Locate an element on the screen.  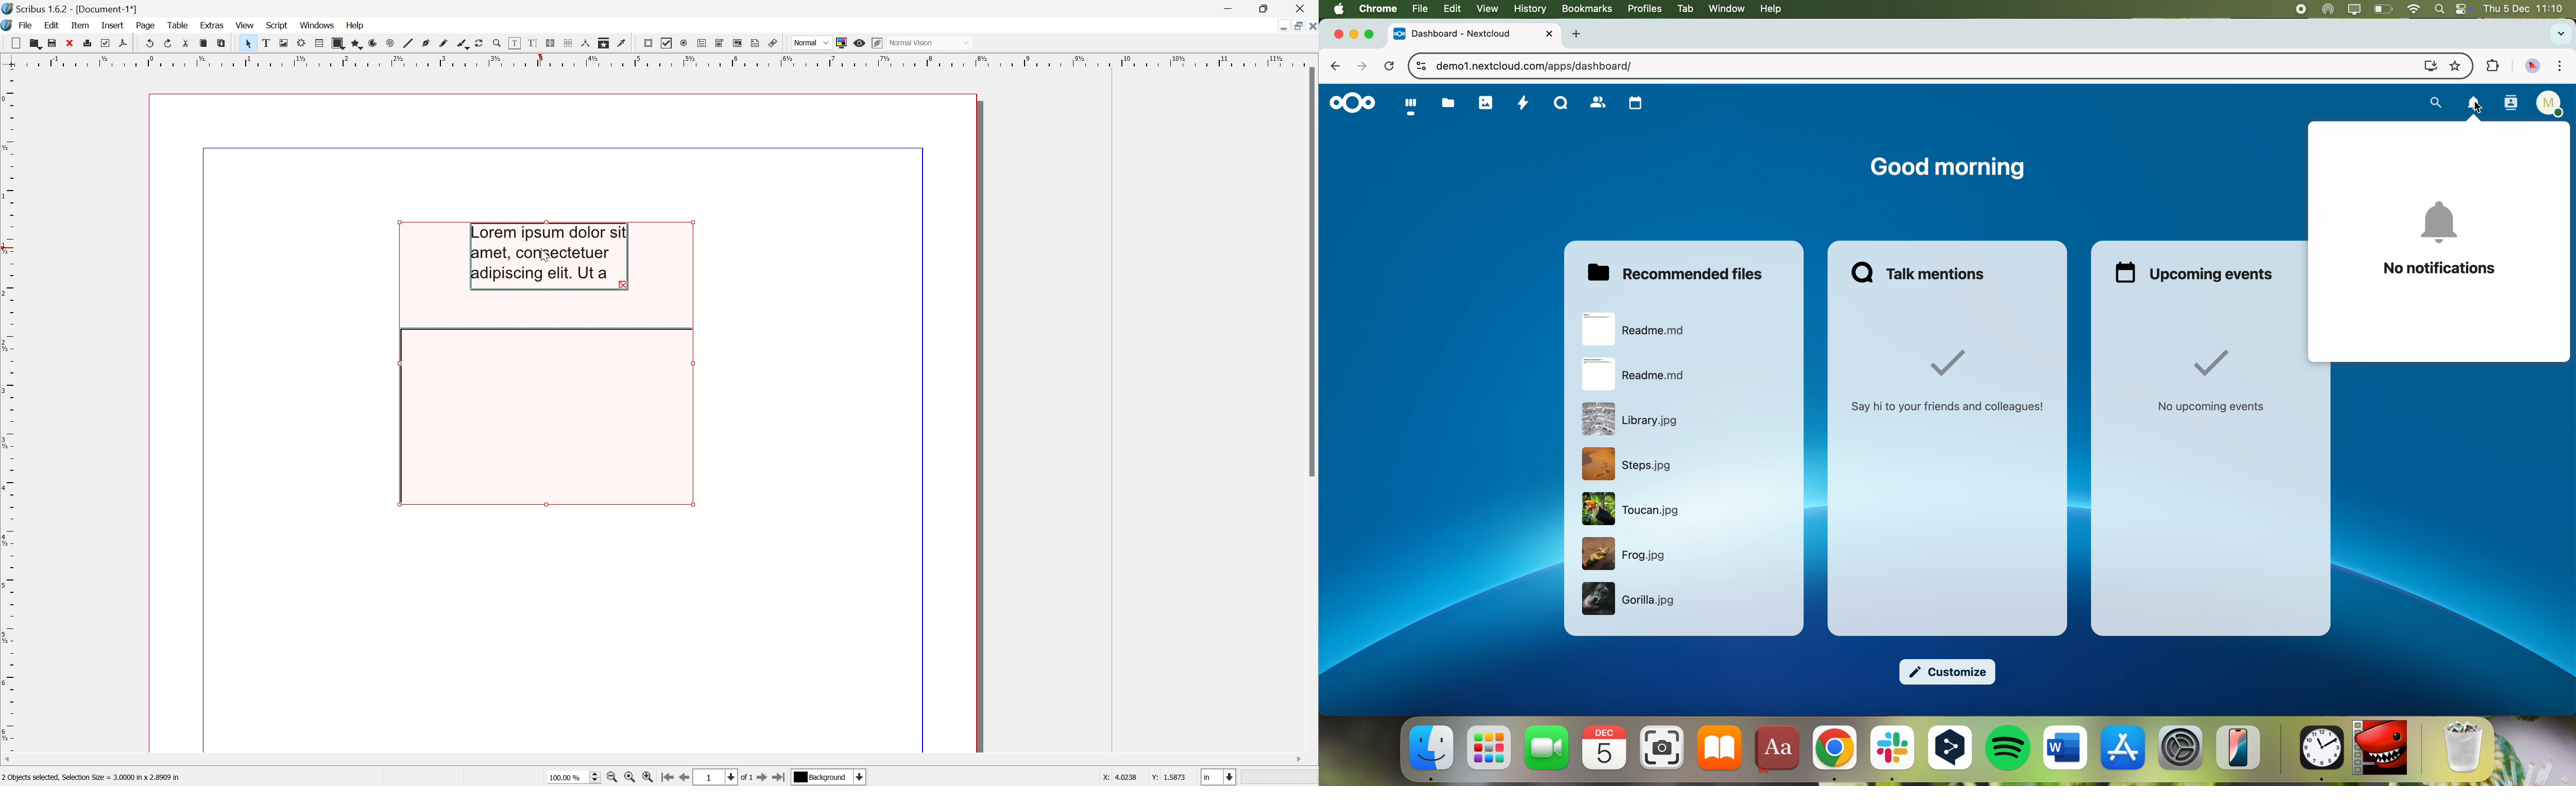
Copy item properties is located at coordinates (604, 43).